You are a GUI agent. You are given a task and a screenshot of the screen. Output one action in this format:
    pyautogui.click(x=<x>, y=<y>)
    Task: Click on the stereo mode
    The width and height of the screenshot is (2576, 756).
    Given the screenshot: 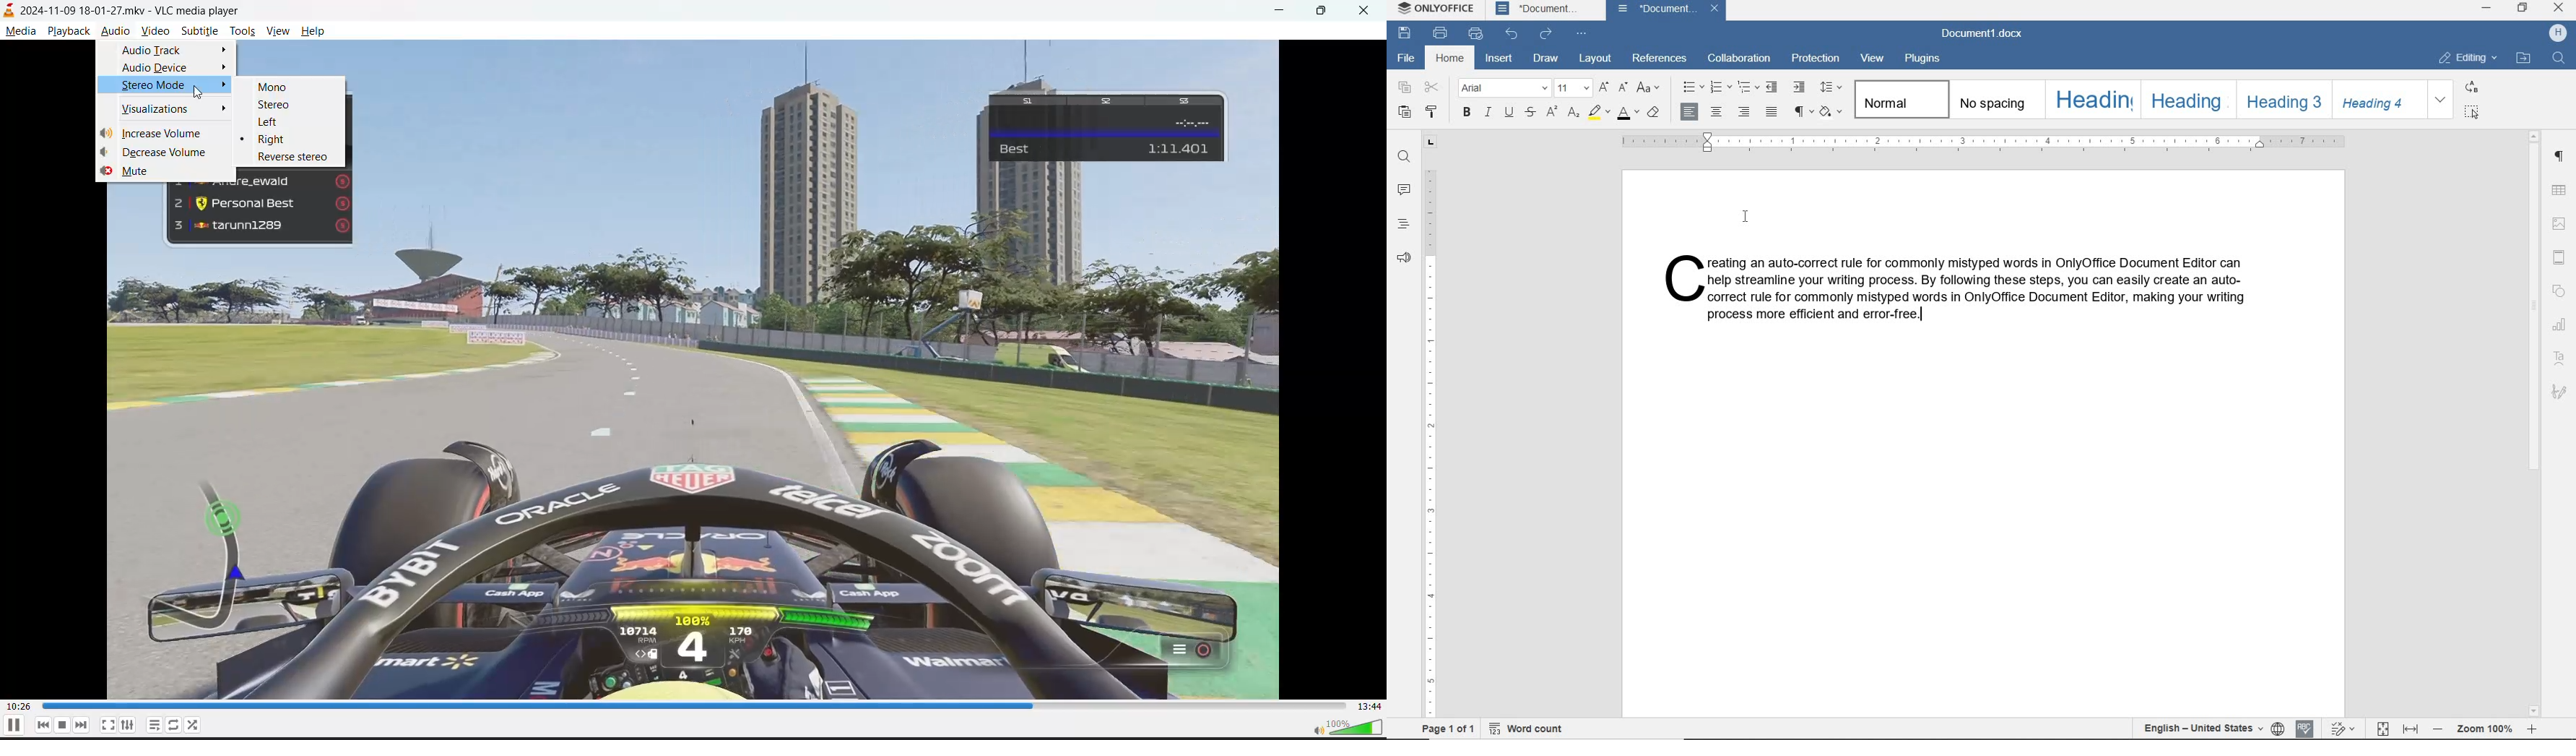 What is the action you would take?
    pyautogui.click(x=178, y=86)
    